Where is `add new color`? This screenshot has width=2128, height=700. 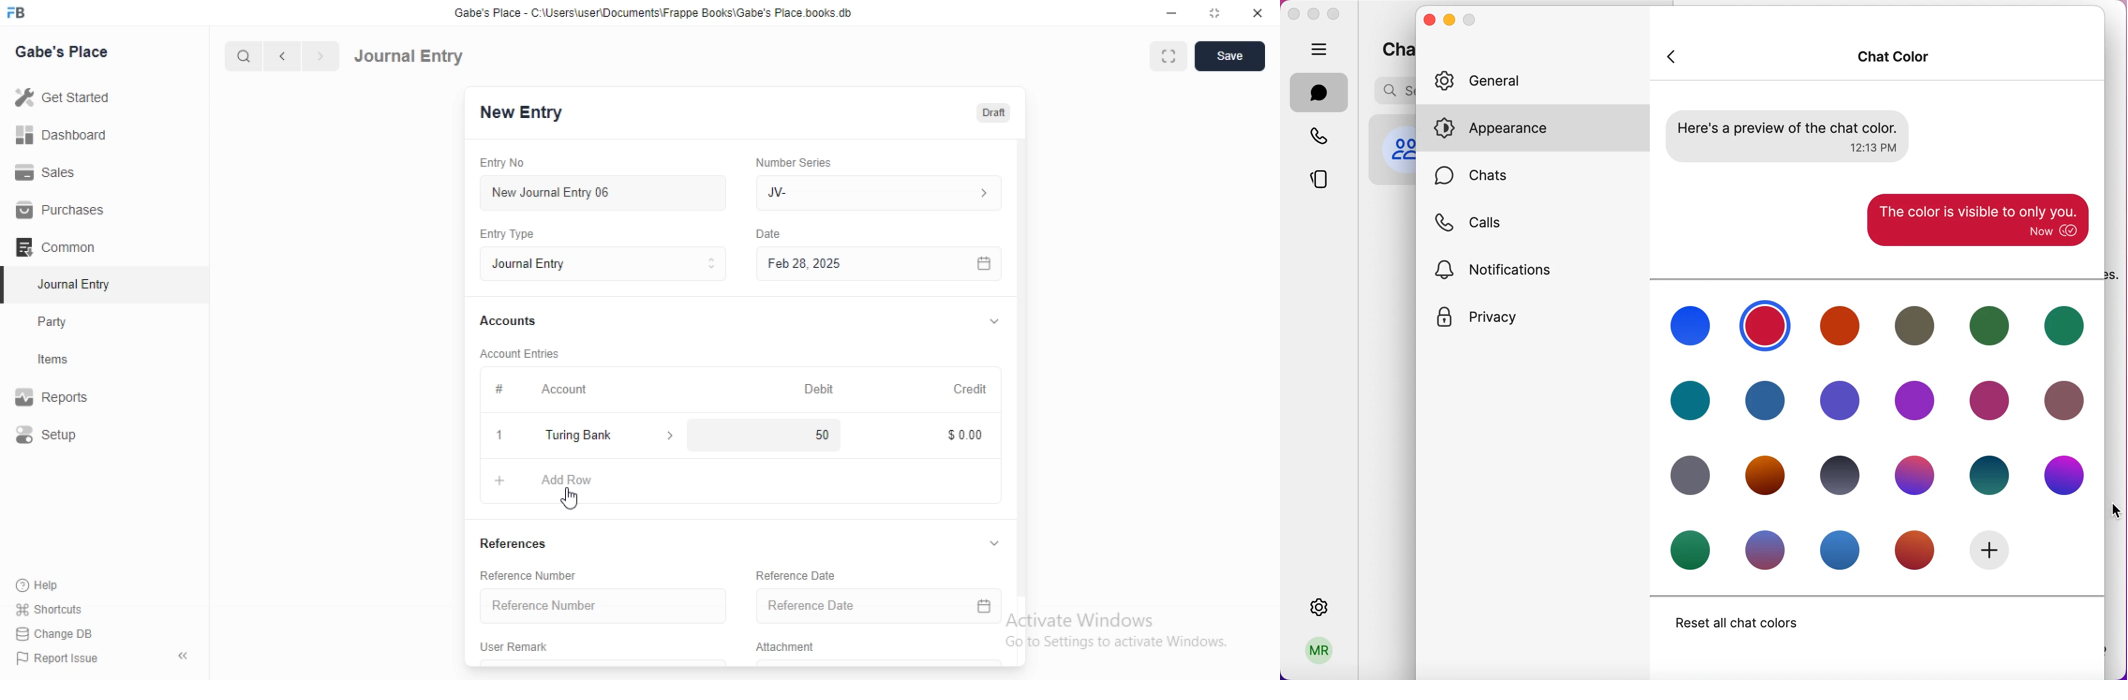
add new color is located at coordinates (1988, 553).